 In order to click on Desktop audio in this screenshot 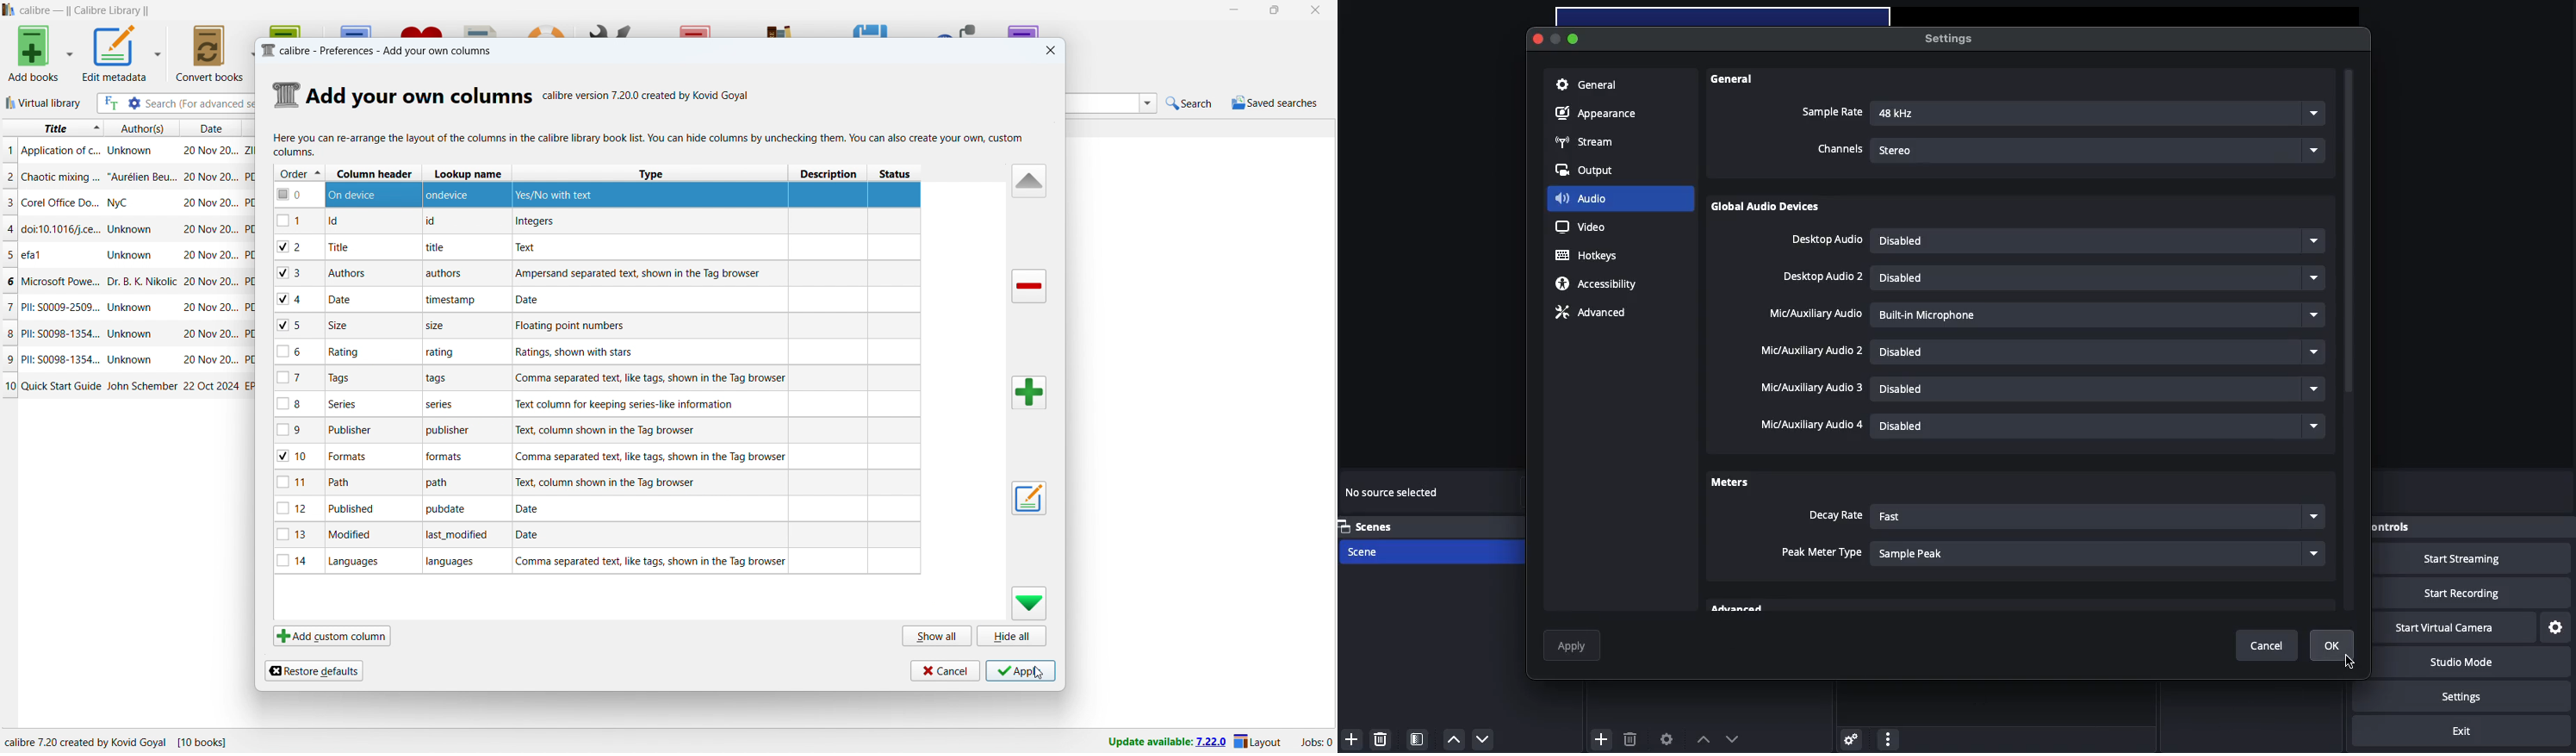, I will do `click(1827, 240)`.